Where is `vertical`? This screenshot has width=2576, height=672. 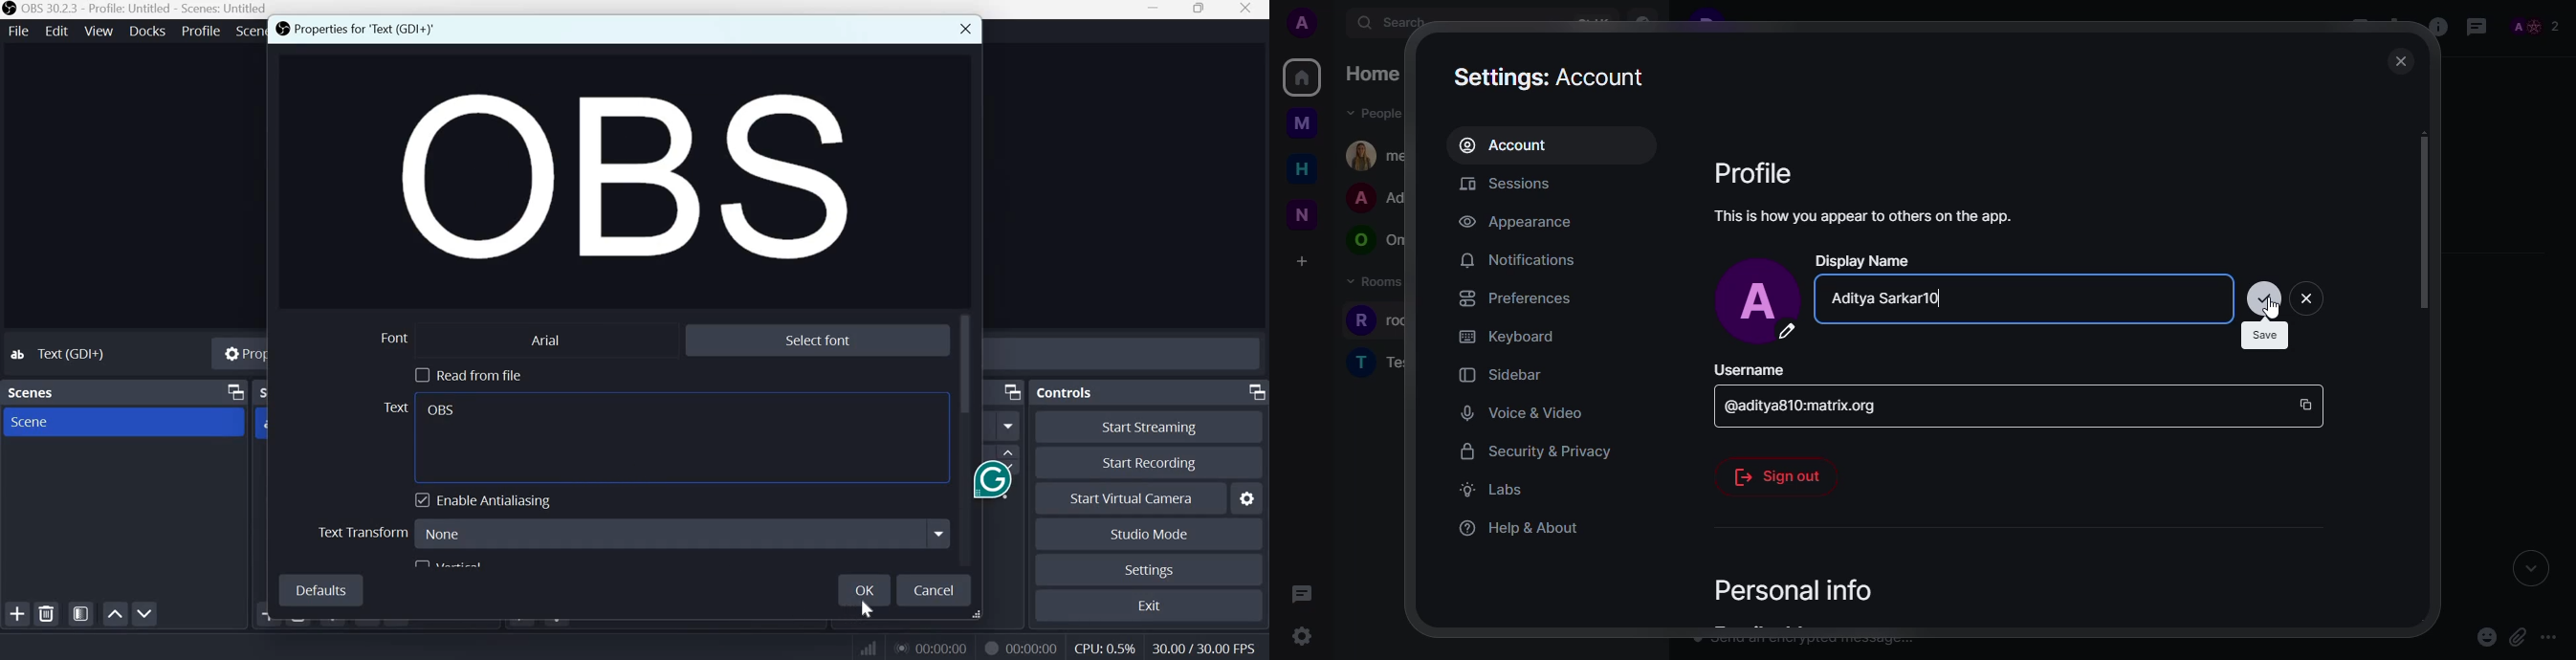
vertical is located at coordinates (454, 563).